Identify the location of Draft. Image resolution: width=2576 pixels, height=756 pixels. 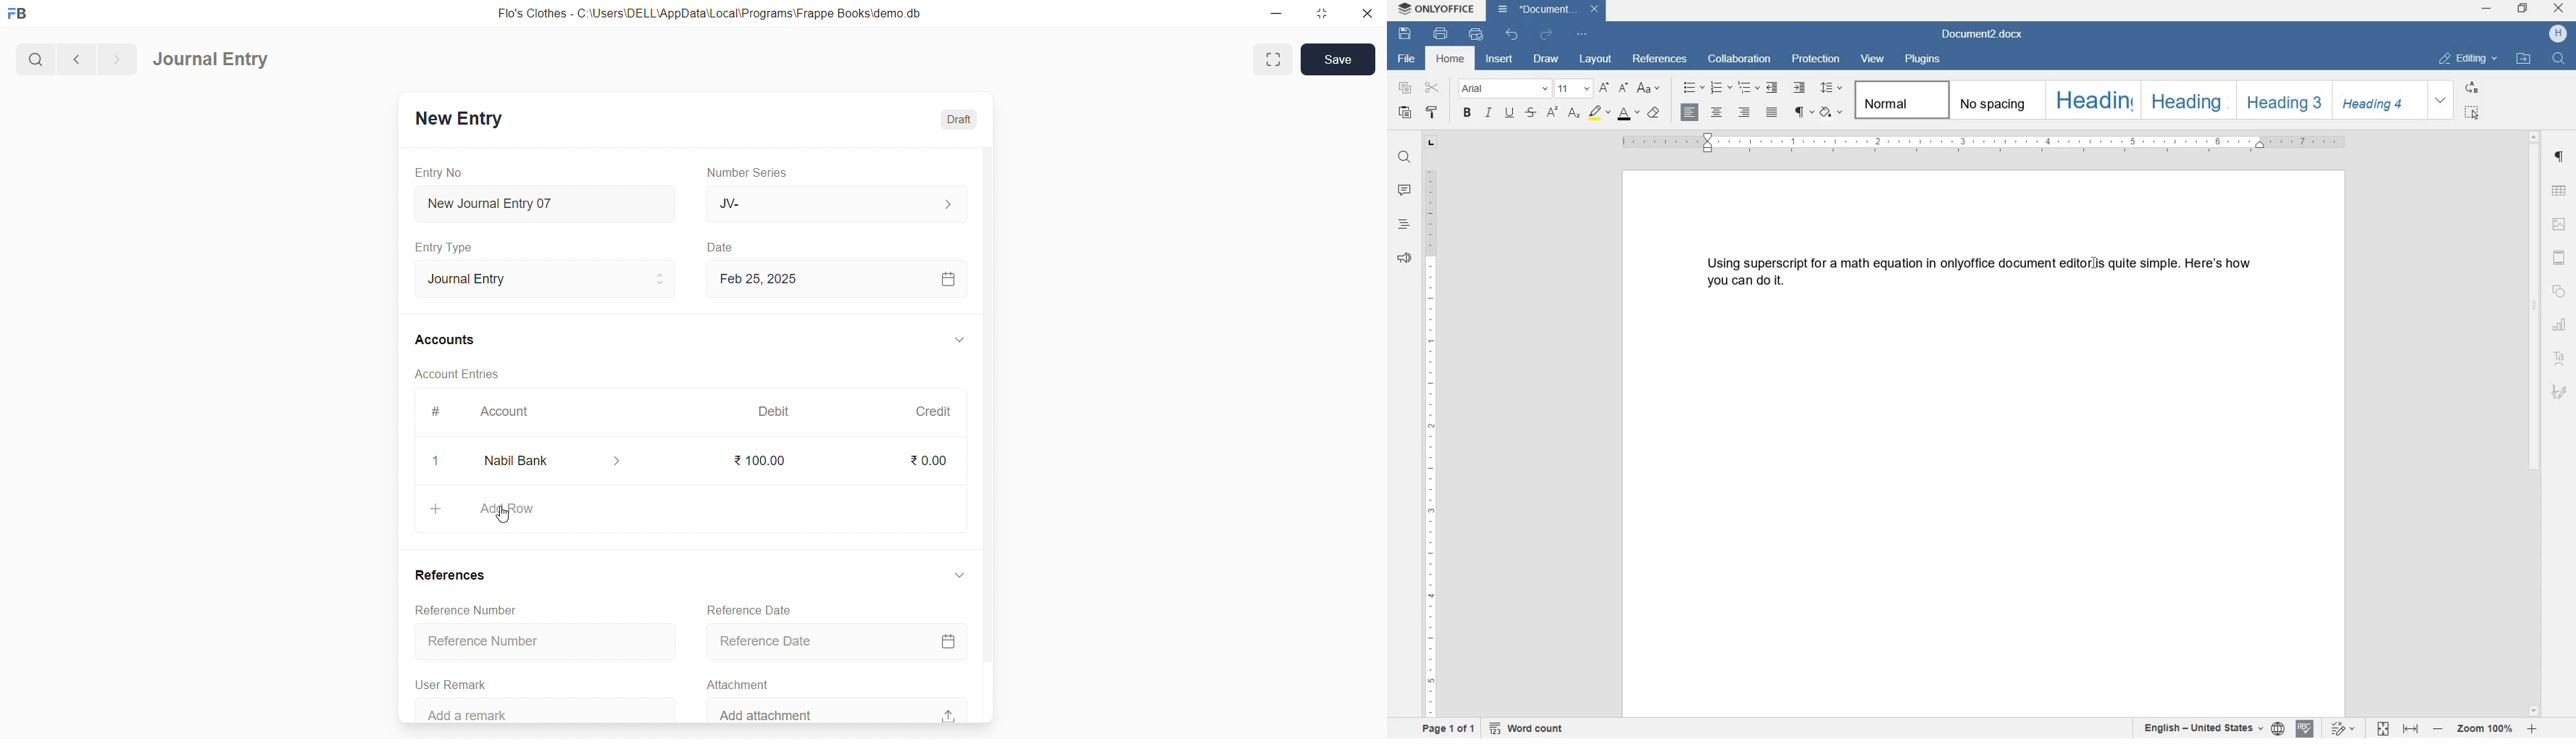
(959, 117).